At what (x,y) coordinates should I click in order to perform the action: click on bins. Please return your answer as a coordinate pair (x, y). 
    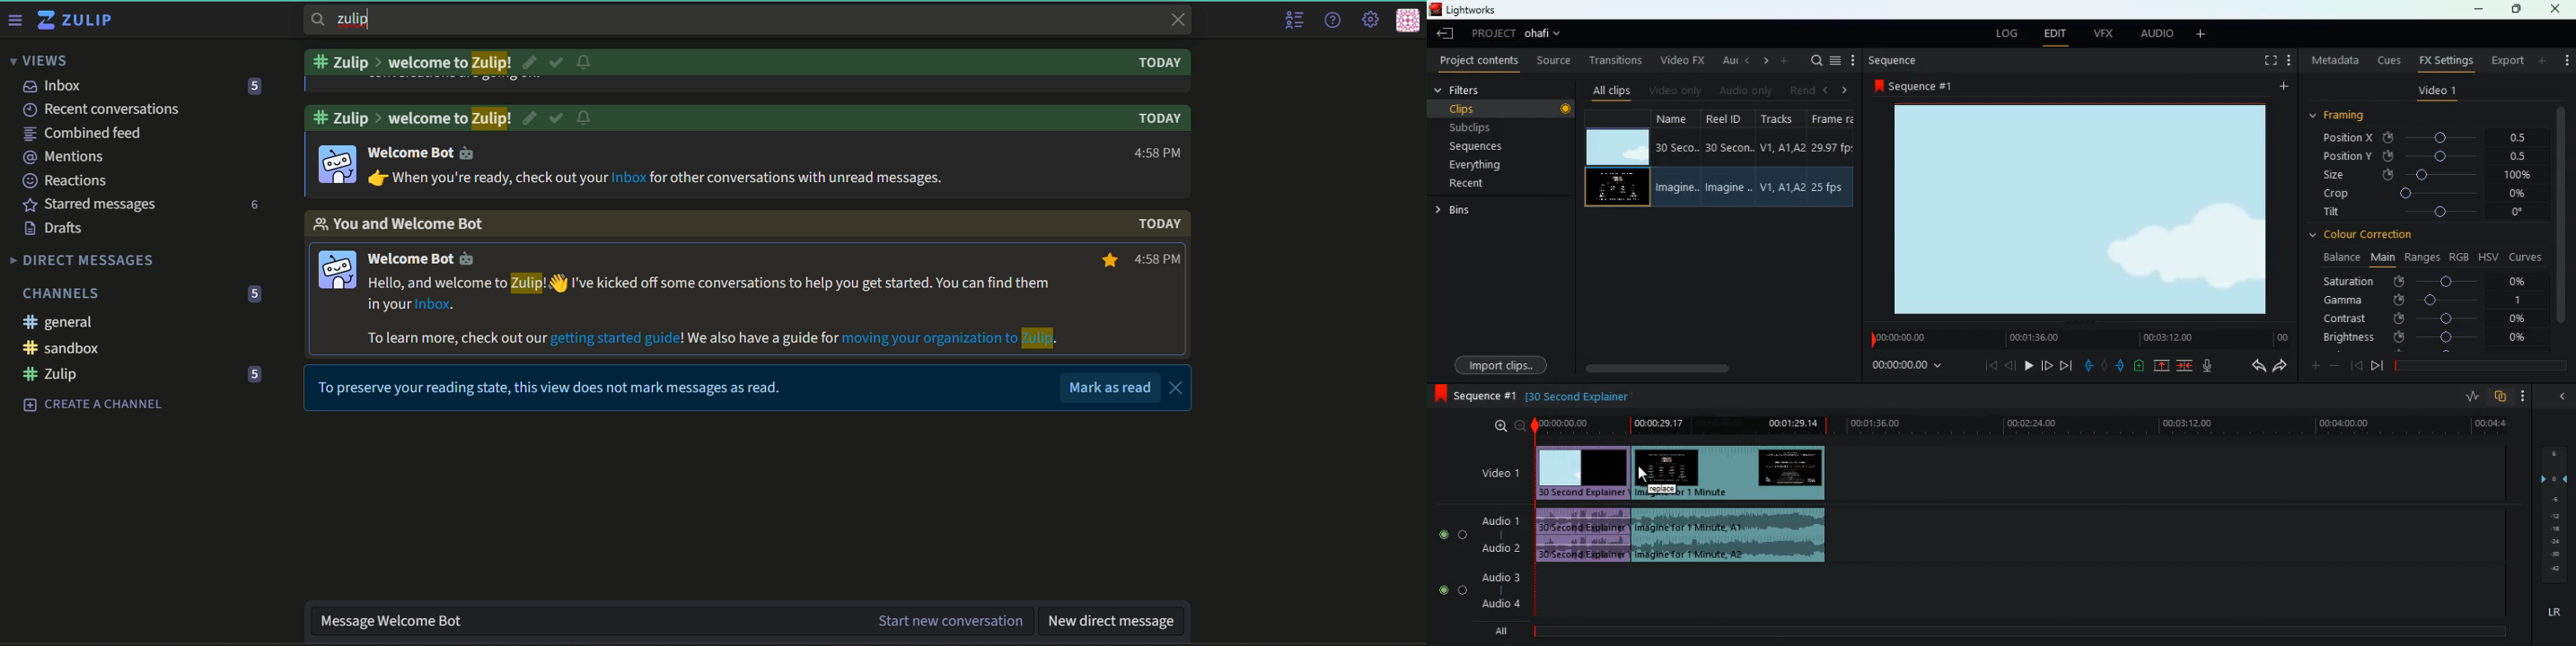
    Looking at the image, I should click on (1456, 213).